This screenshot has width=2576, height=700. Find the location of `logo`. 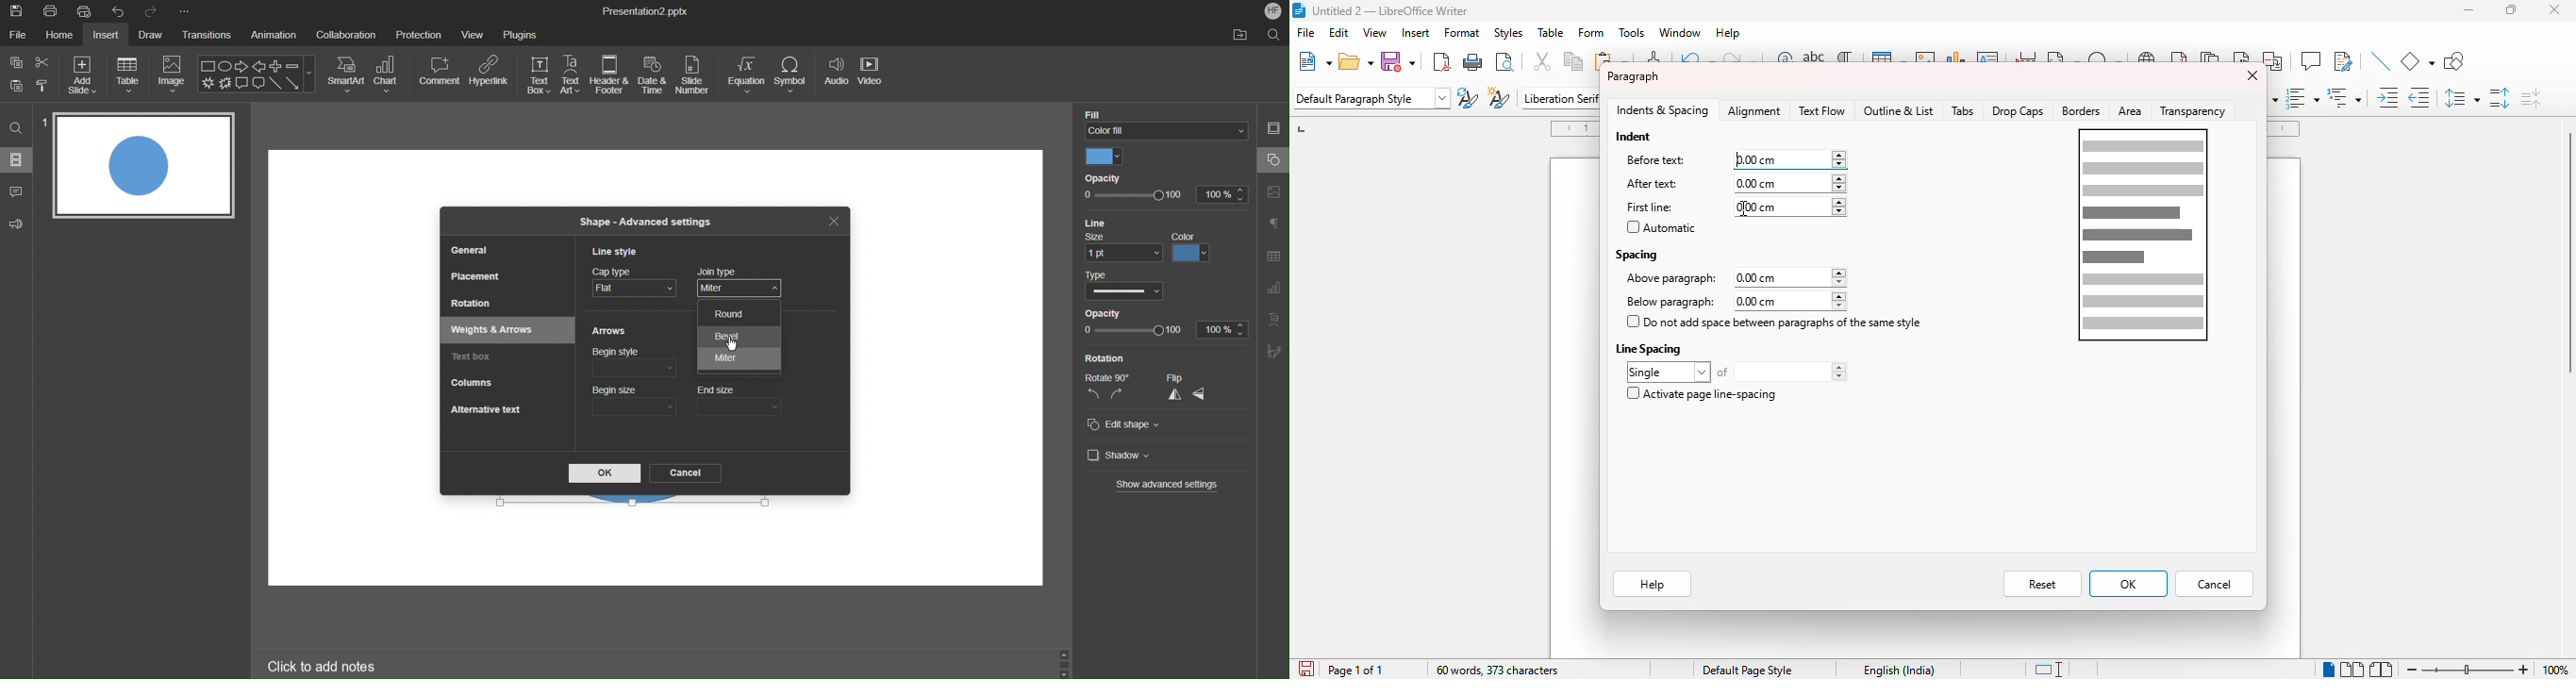

logo is located at coordinates (1298, 10).